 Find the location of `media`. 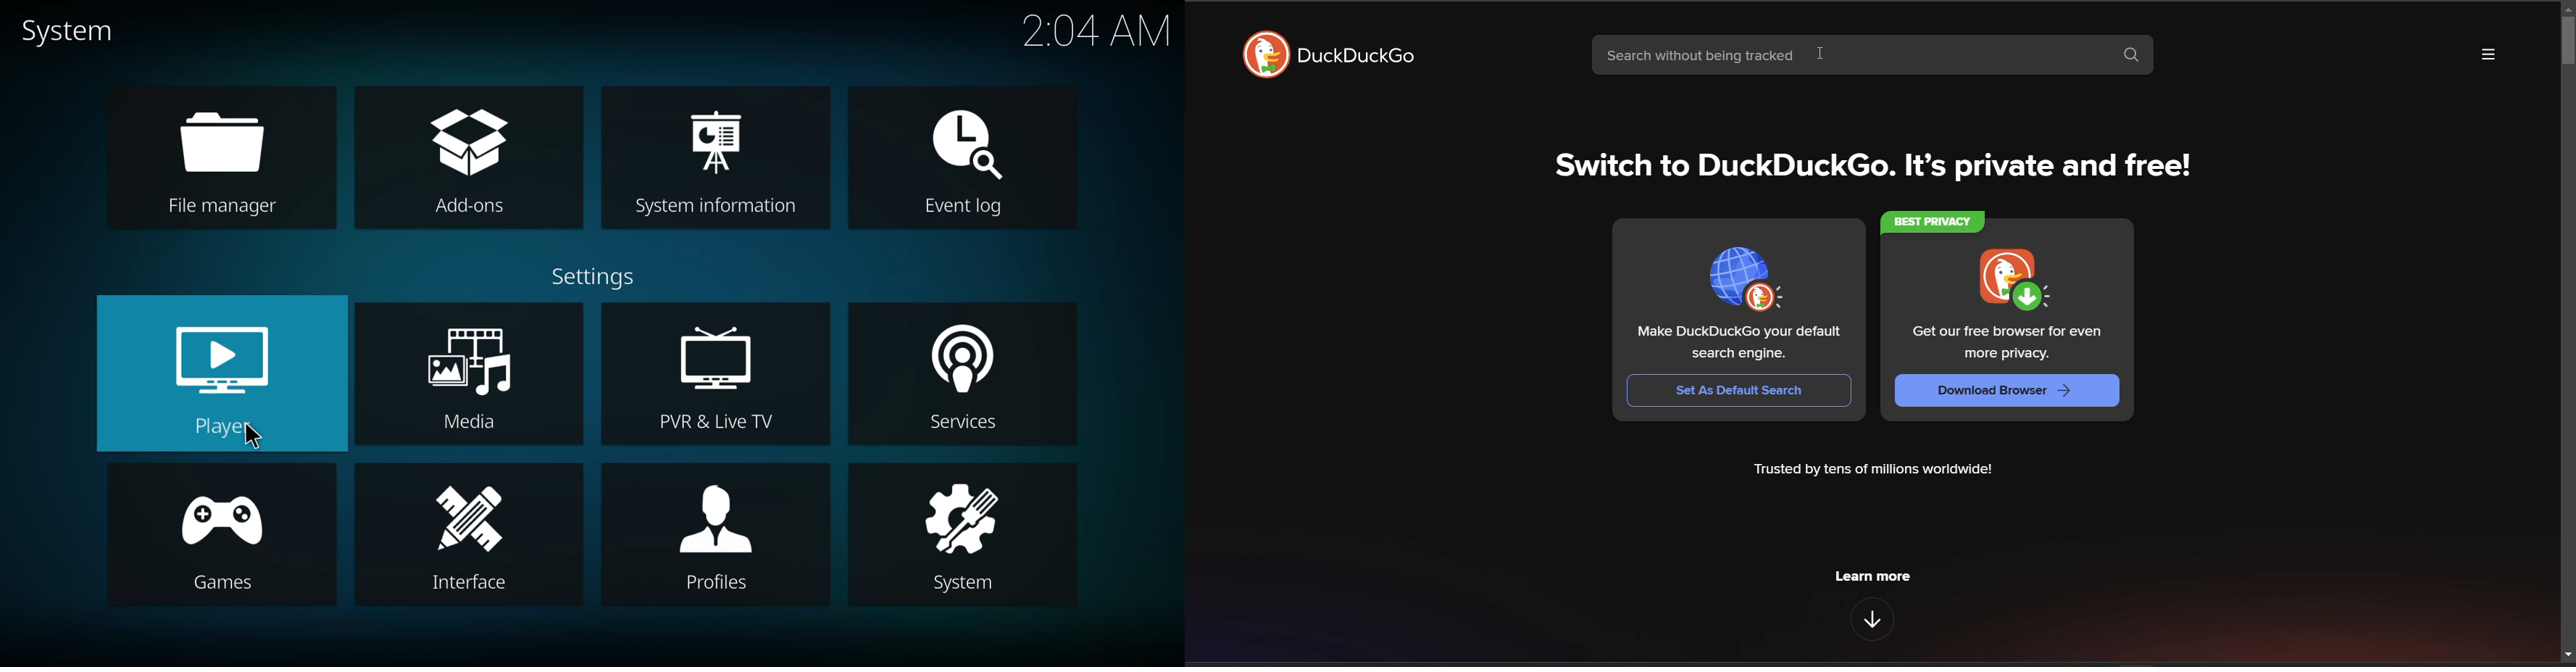

media is located at coordinates (469, 377).